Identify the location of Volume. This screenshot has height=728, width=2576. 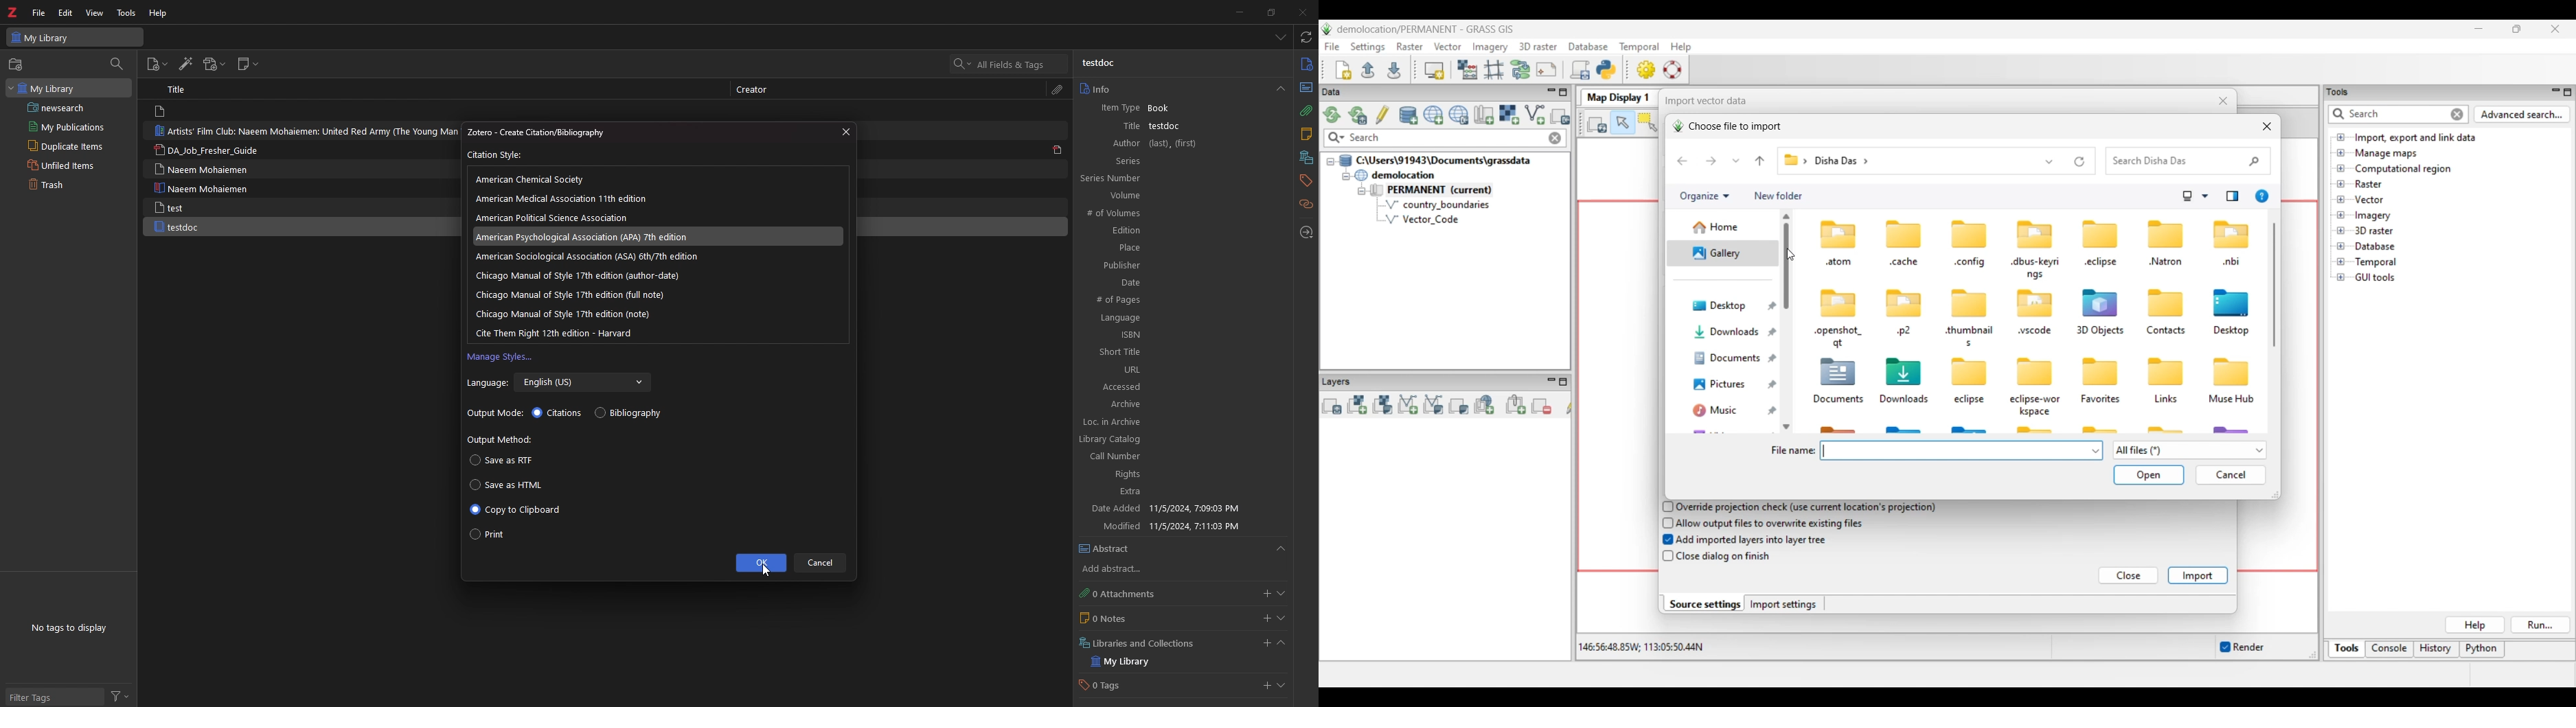
(1177, 196).